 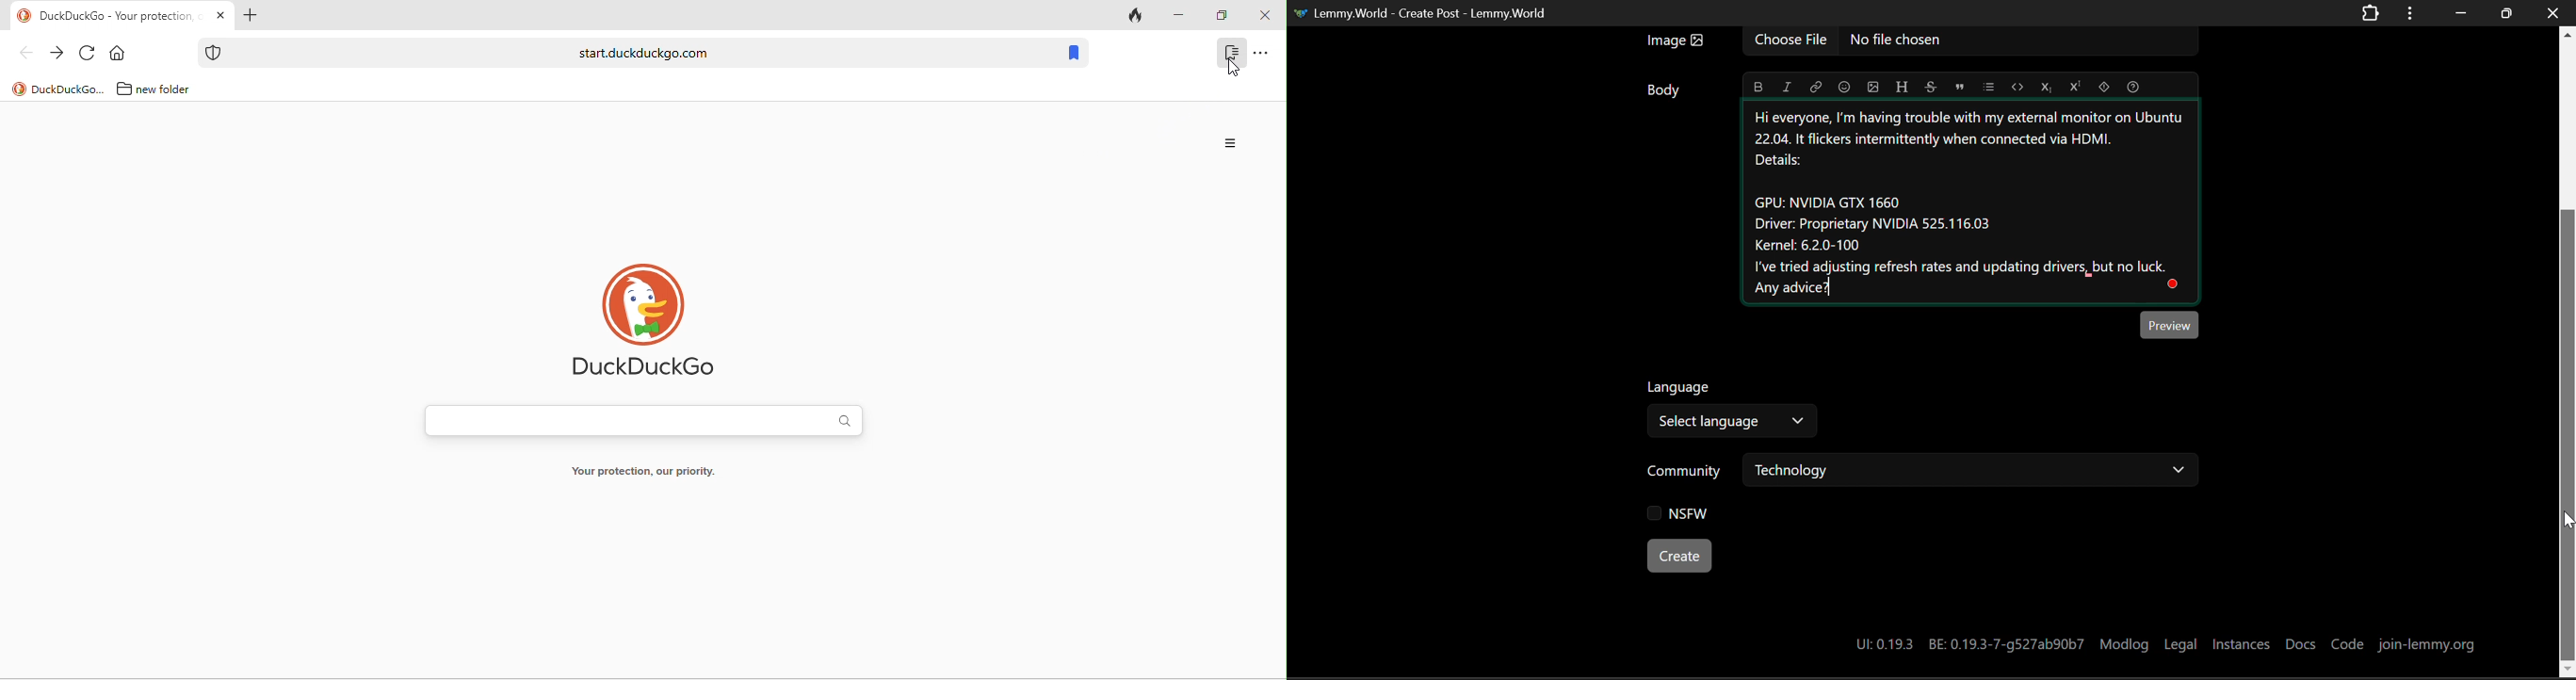 What do you see at coordinates (1918, 42) in the screenshot?
I see `Insert Image Field` at bounding box center [1918, 42].